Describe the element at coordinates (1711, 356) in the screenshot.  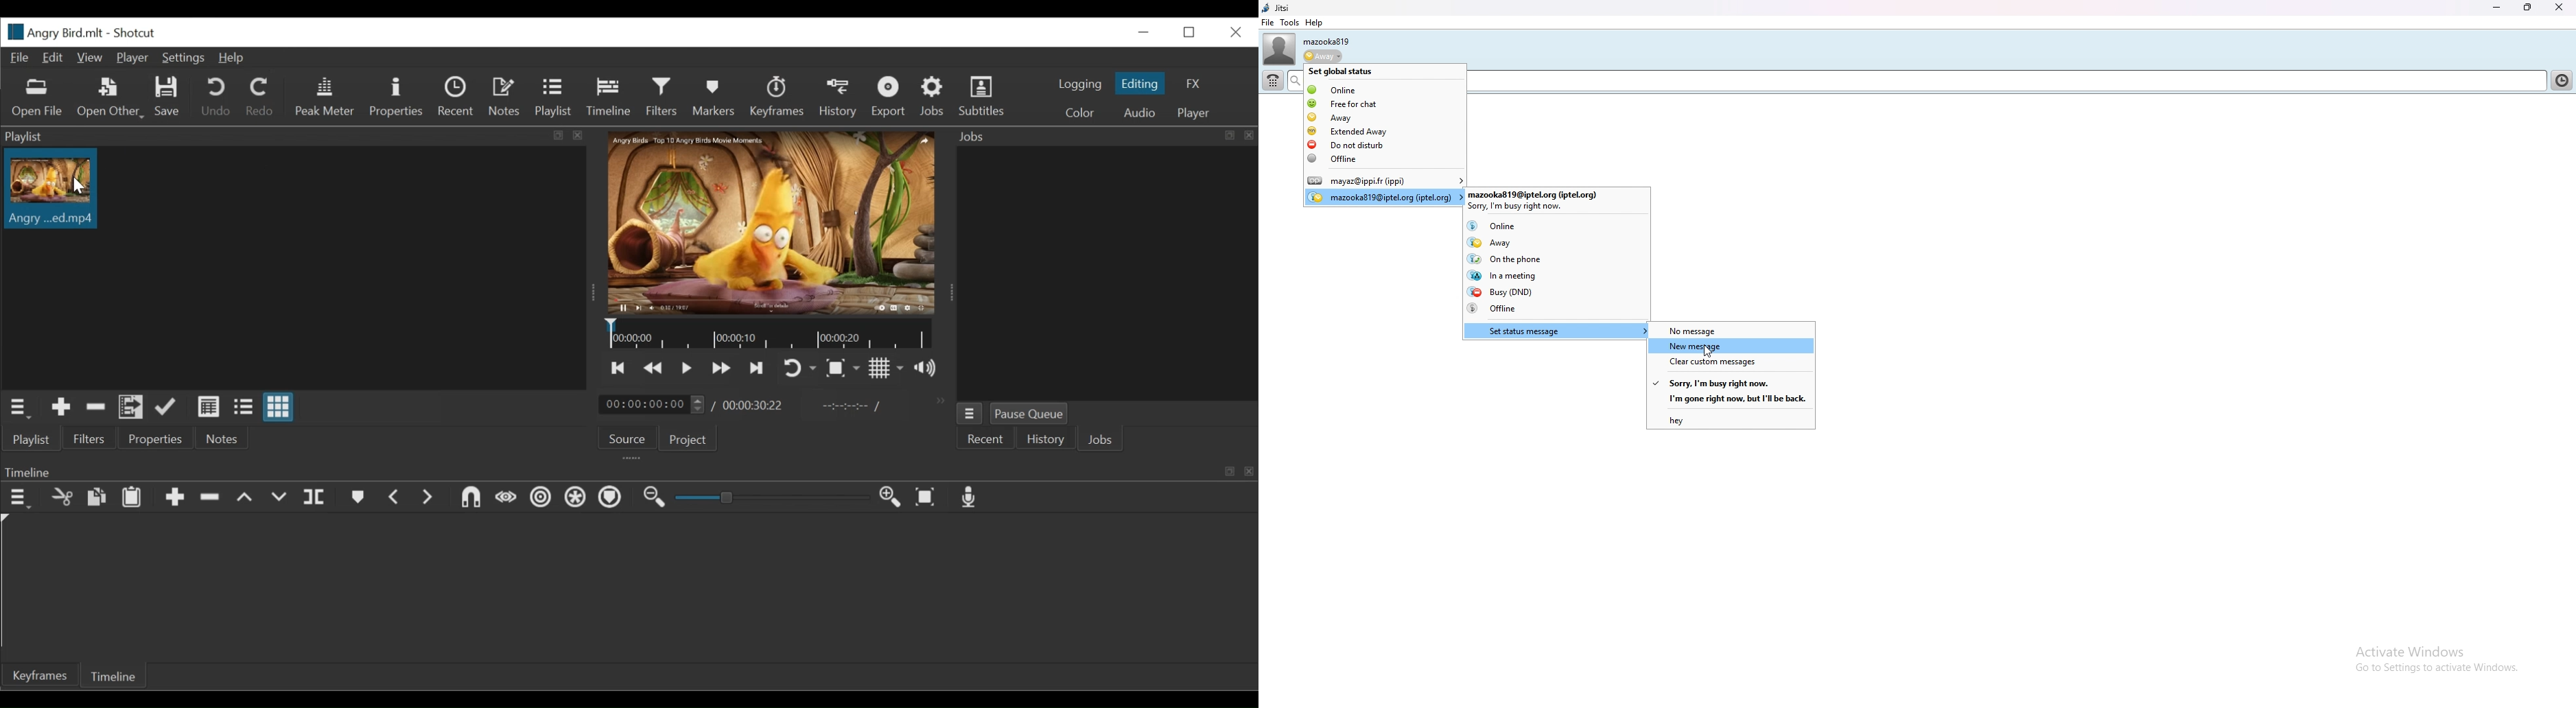
I see `cursor` at that location.